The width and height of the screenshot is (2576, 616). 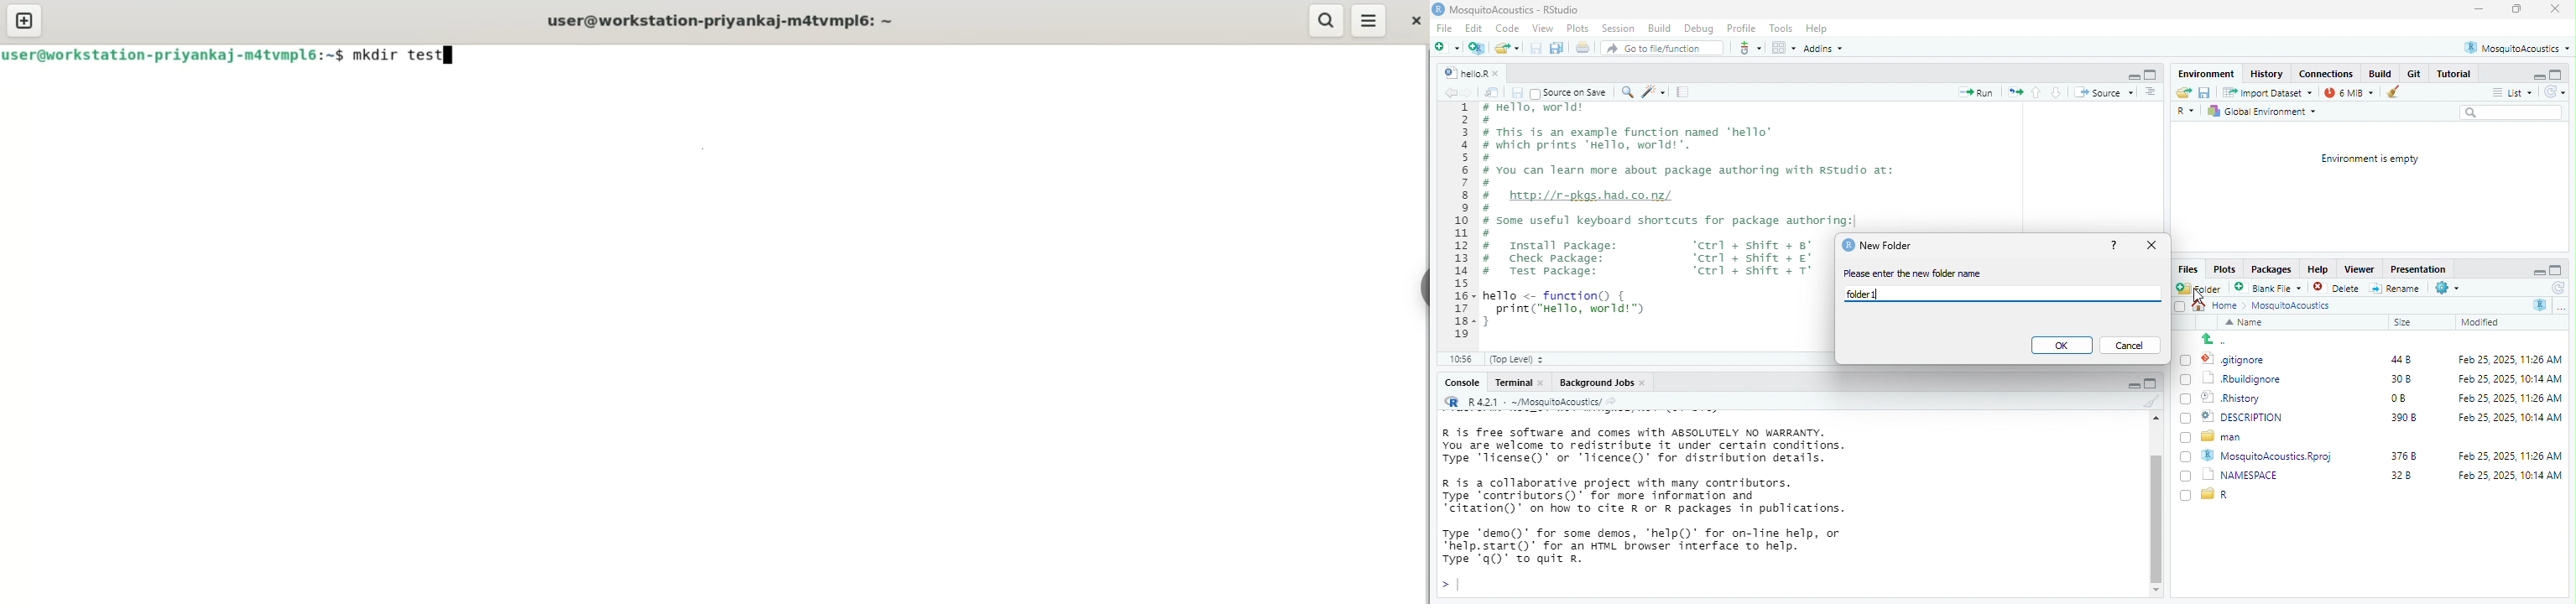 What do you see at coordinates (2037, 94) in the screenshot?
I see `go to previous section/chunk` at bounding box center [2037, 94].